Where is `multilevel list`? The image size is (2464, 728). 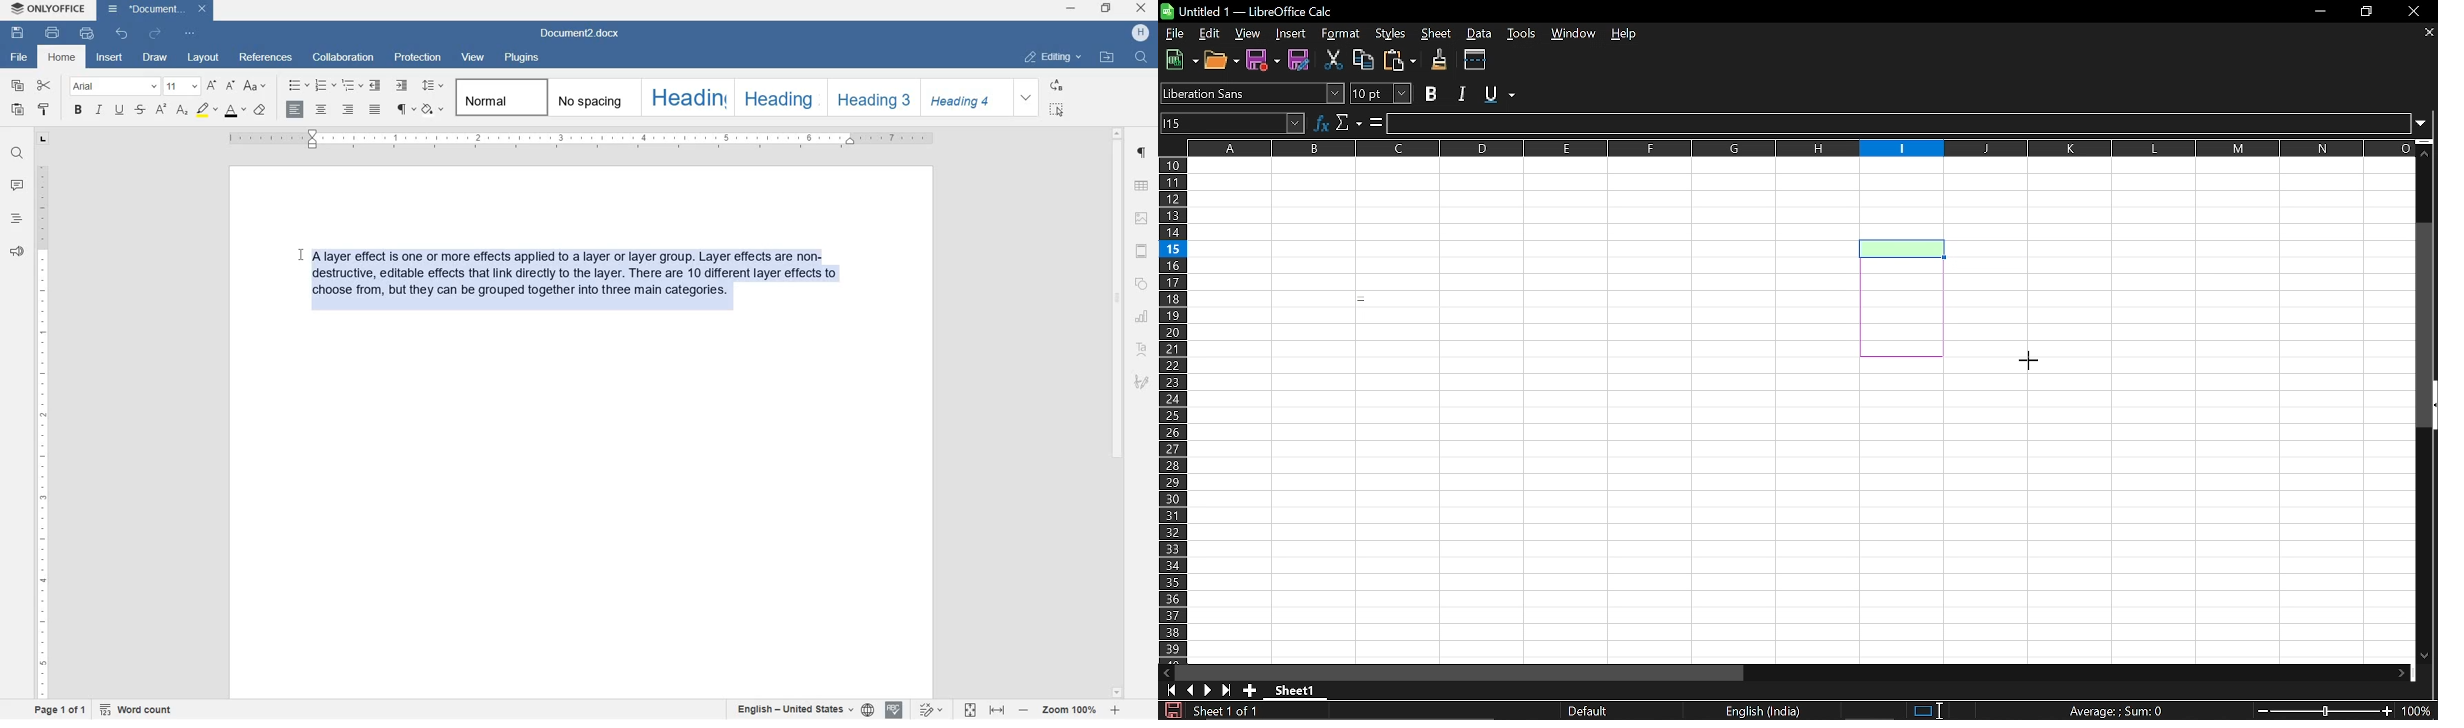 multilevel list is located at coordinates (351, 86).